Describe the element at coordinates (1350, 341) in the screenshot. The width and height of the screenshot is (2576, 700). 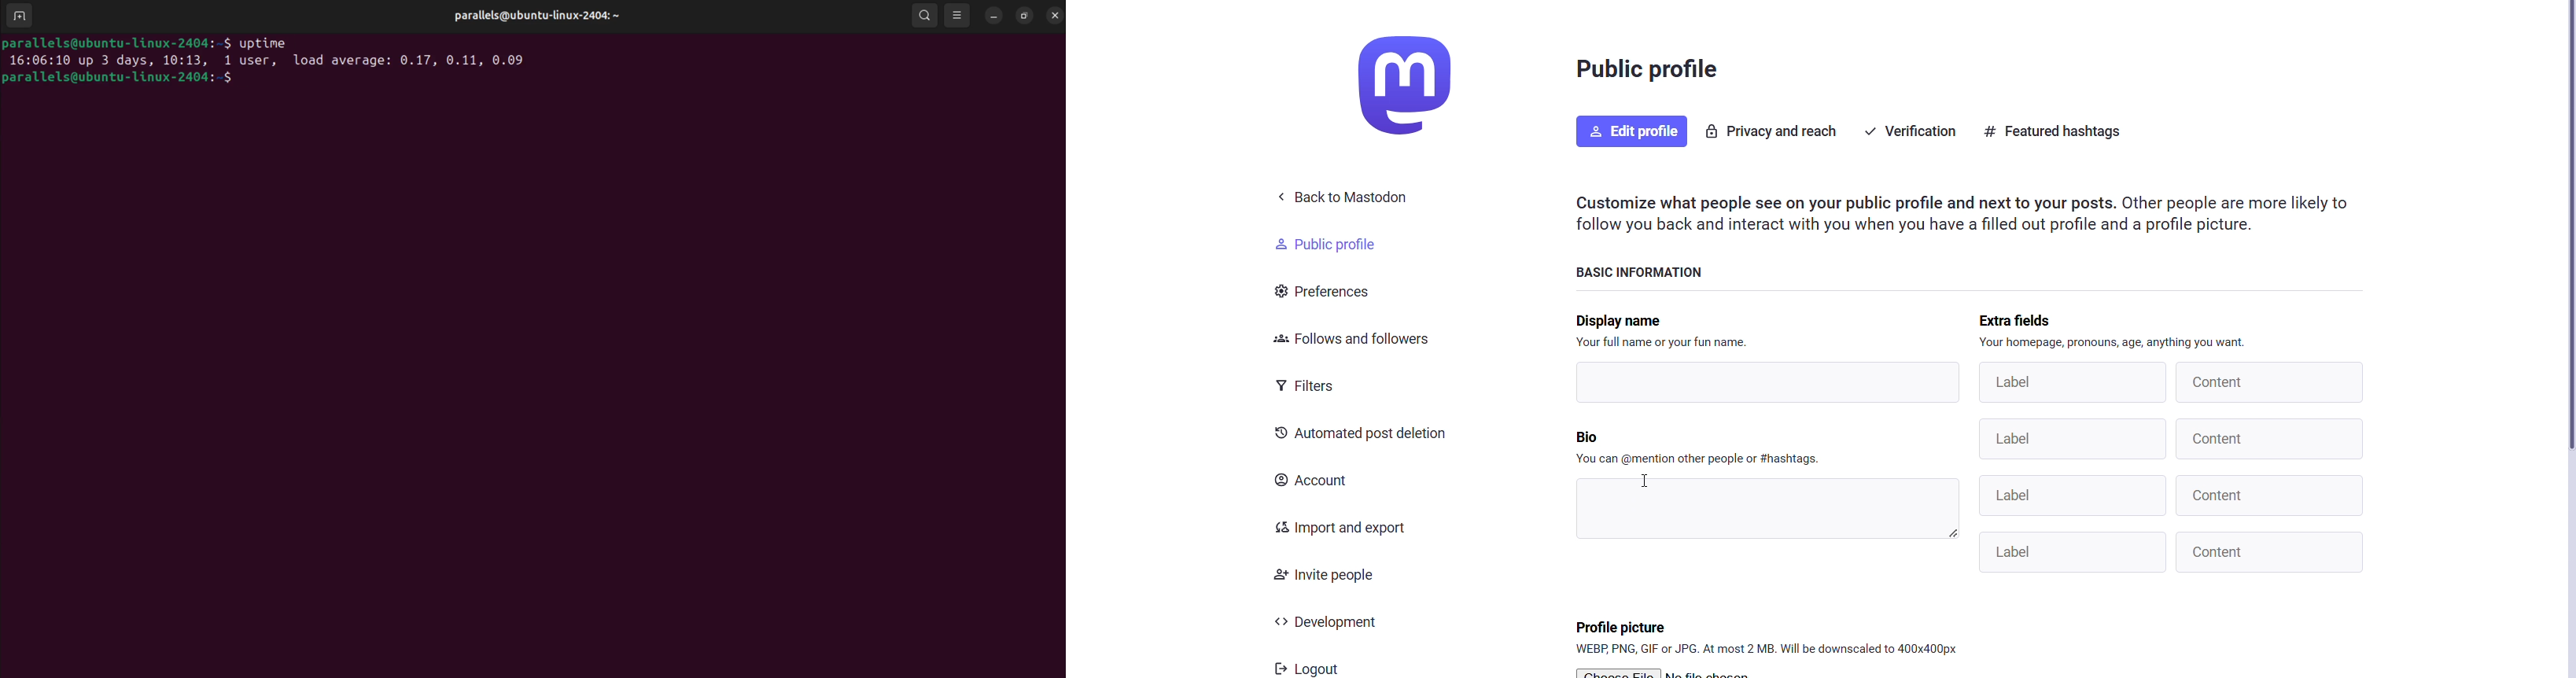
I see `Follows and Followers` at that location.